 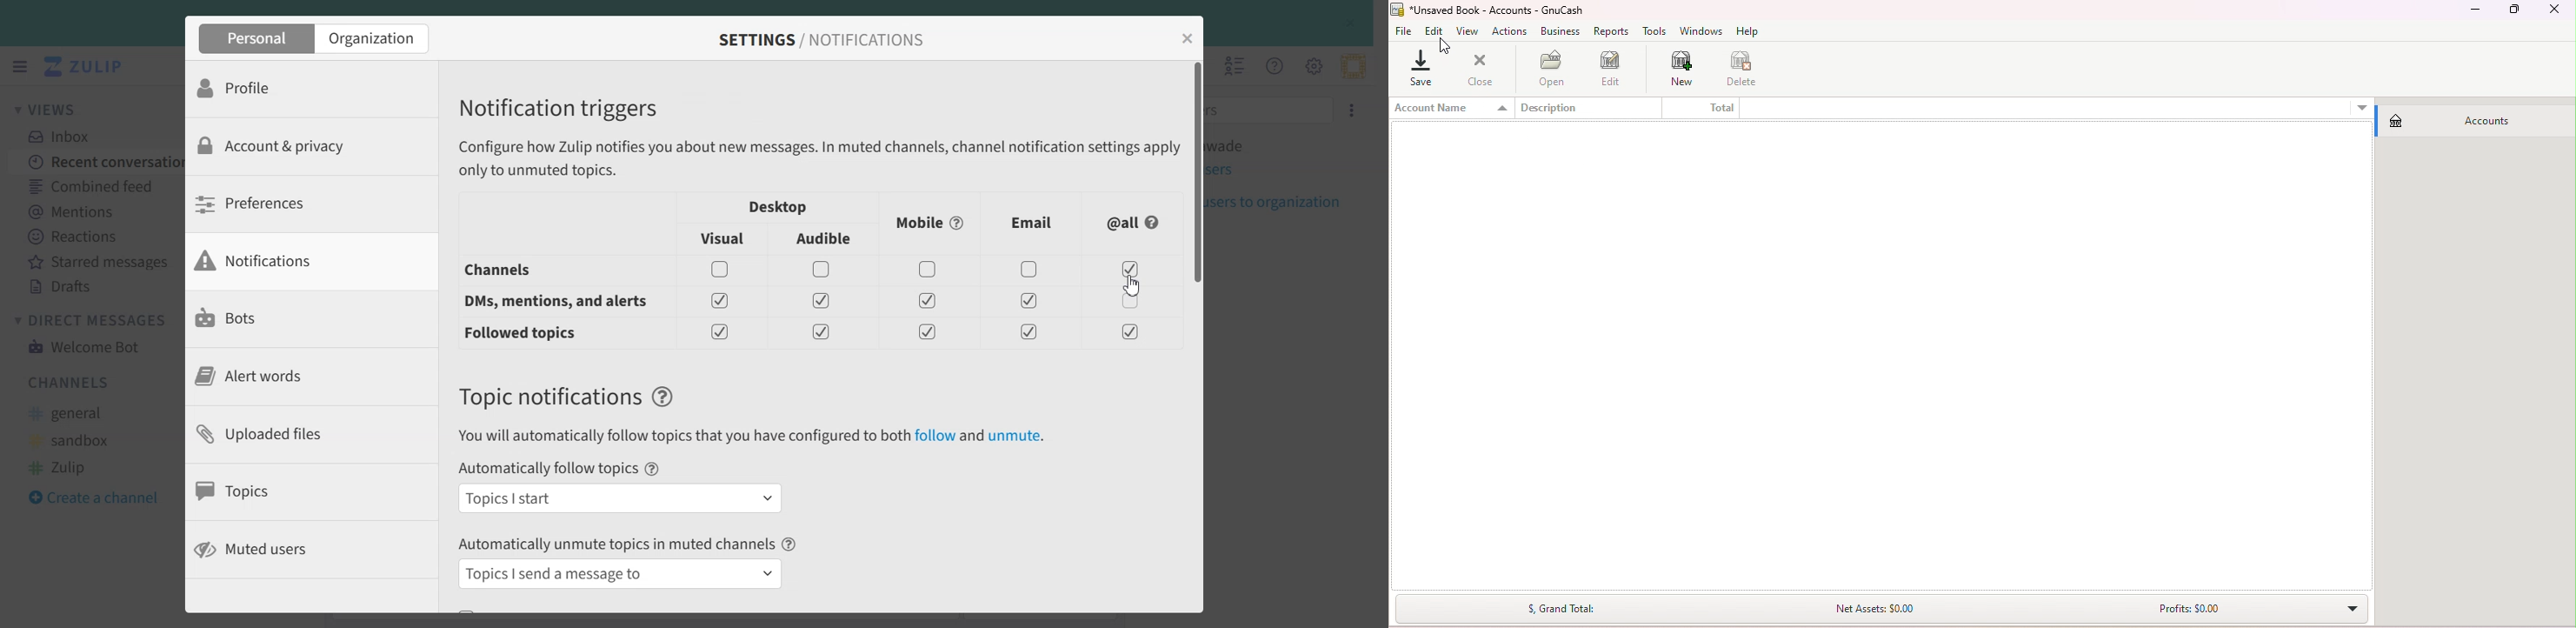 I want to click on Account & privacy, so click(x=294, y=146).